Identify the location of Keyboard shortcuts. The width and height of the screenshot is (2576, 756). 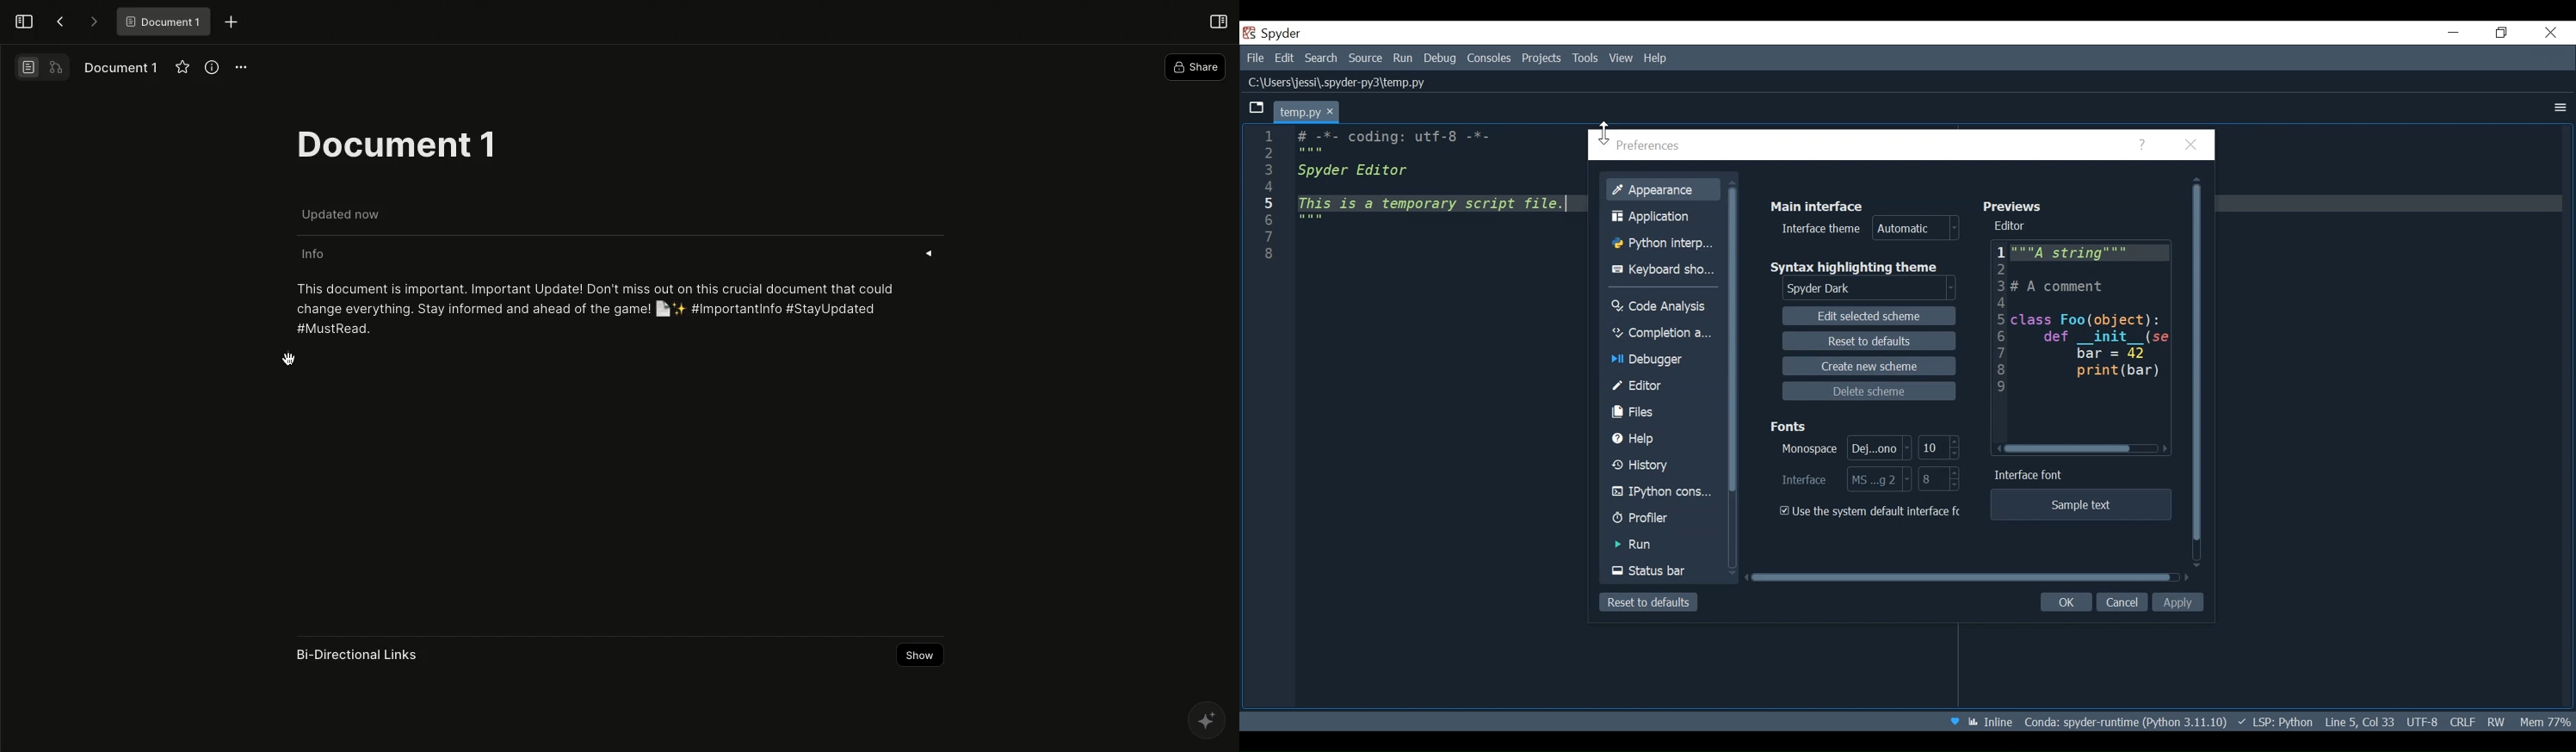
(1662, 271).